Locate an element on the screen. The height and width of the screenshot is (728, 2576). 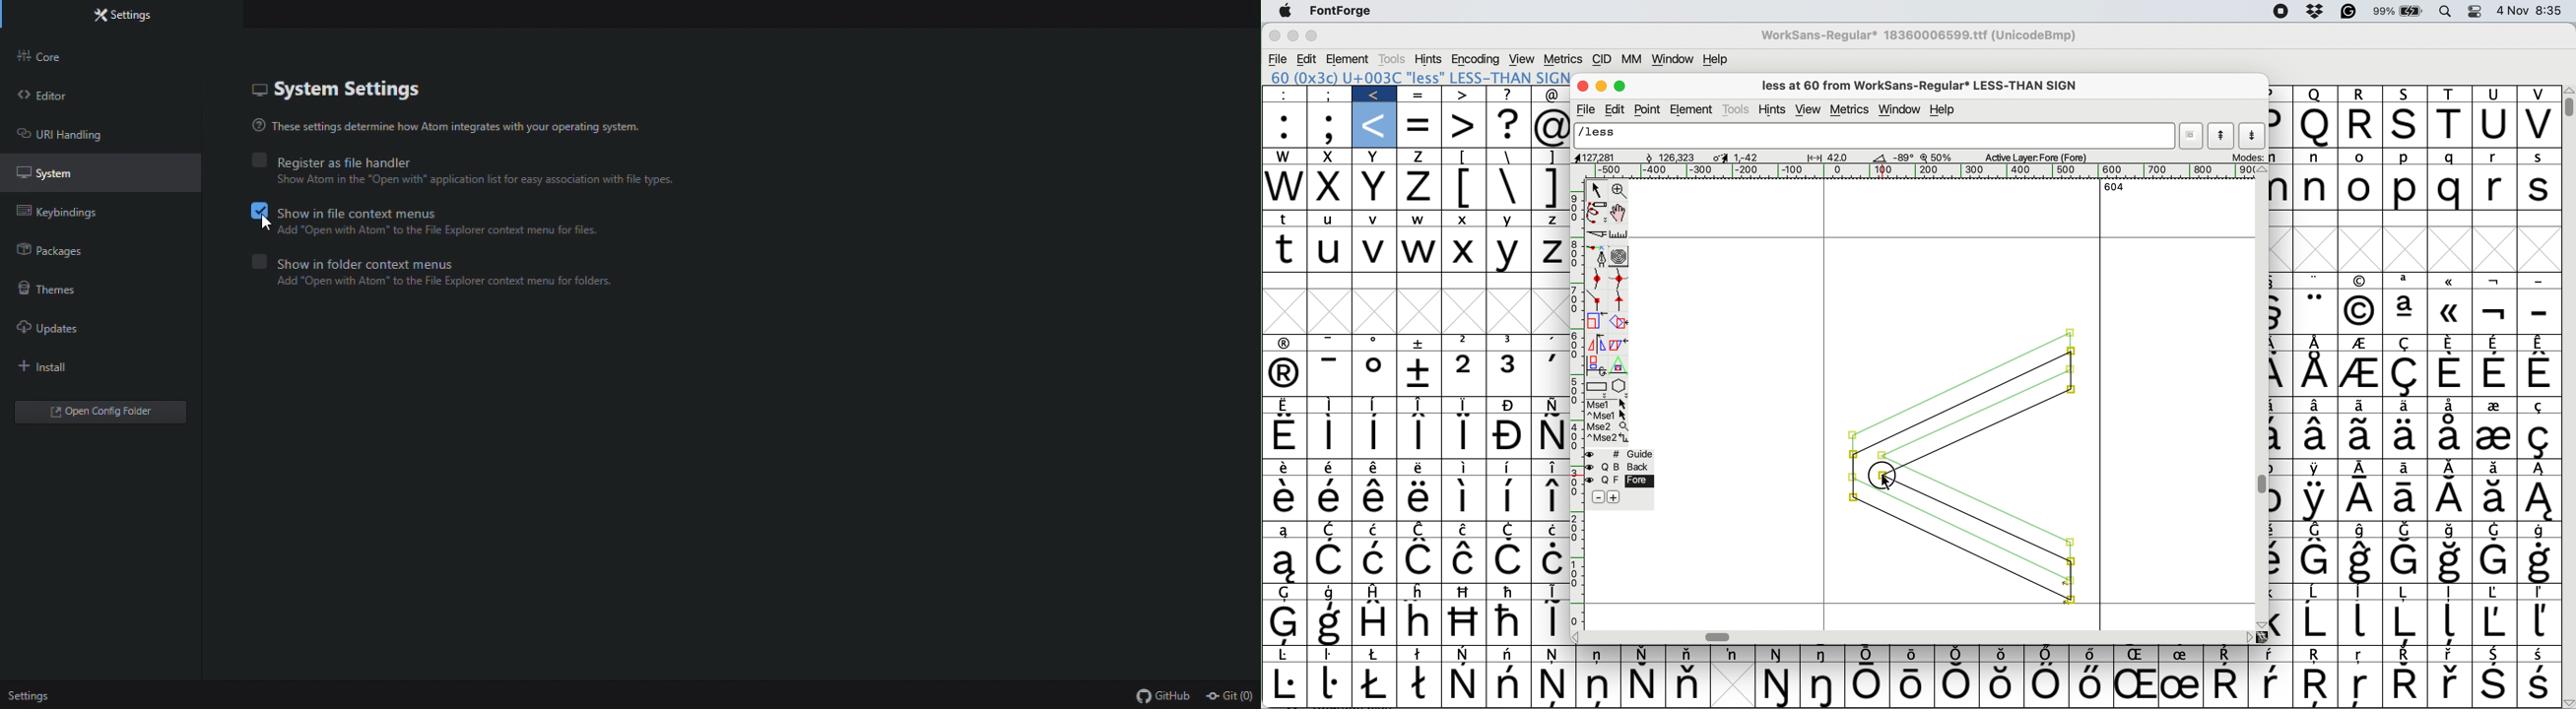
> is located at coordinates (1465, 126).